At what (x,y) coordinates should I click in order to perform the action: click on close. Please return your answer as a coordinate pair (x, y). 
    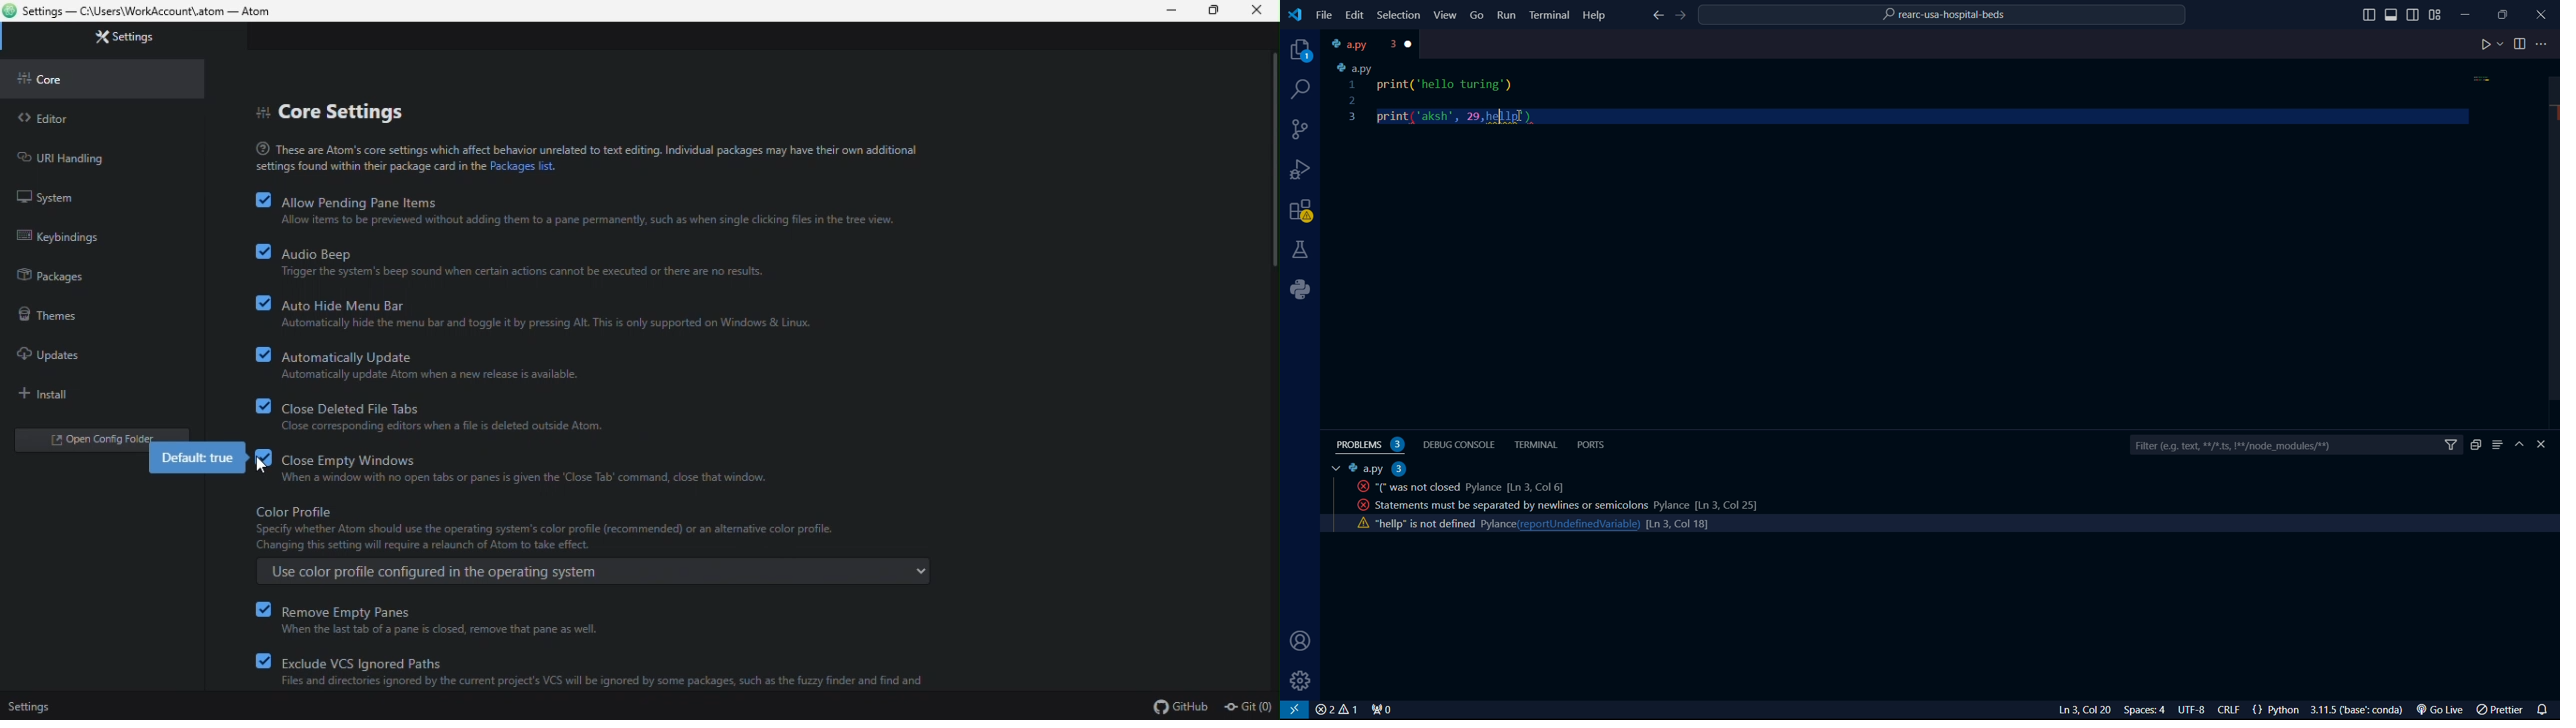
    Looking at the image, I should click on (1336, 710).